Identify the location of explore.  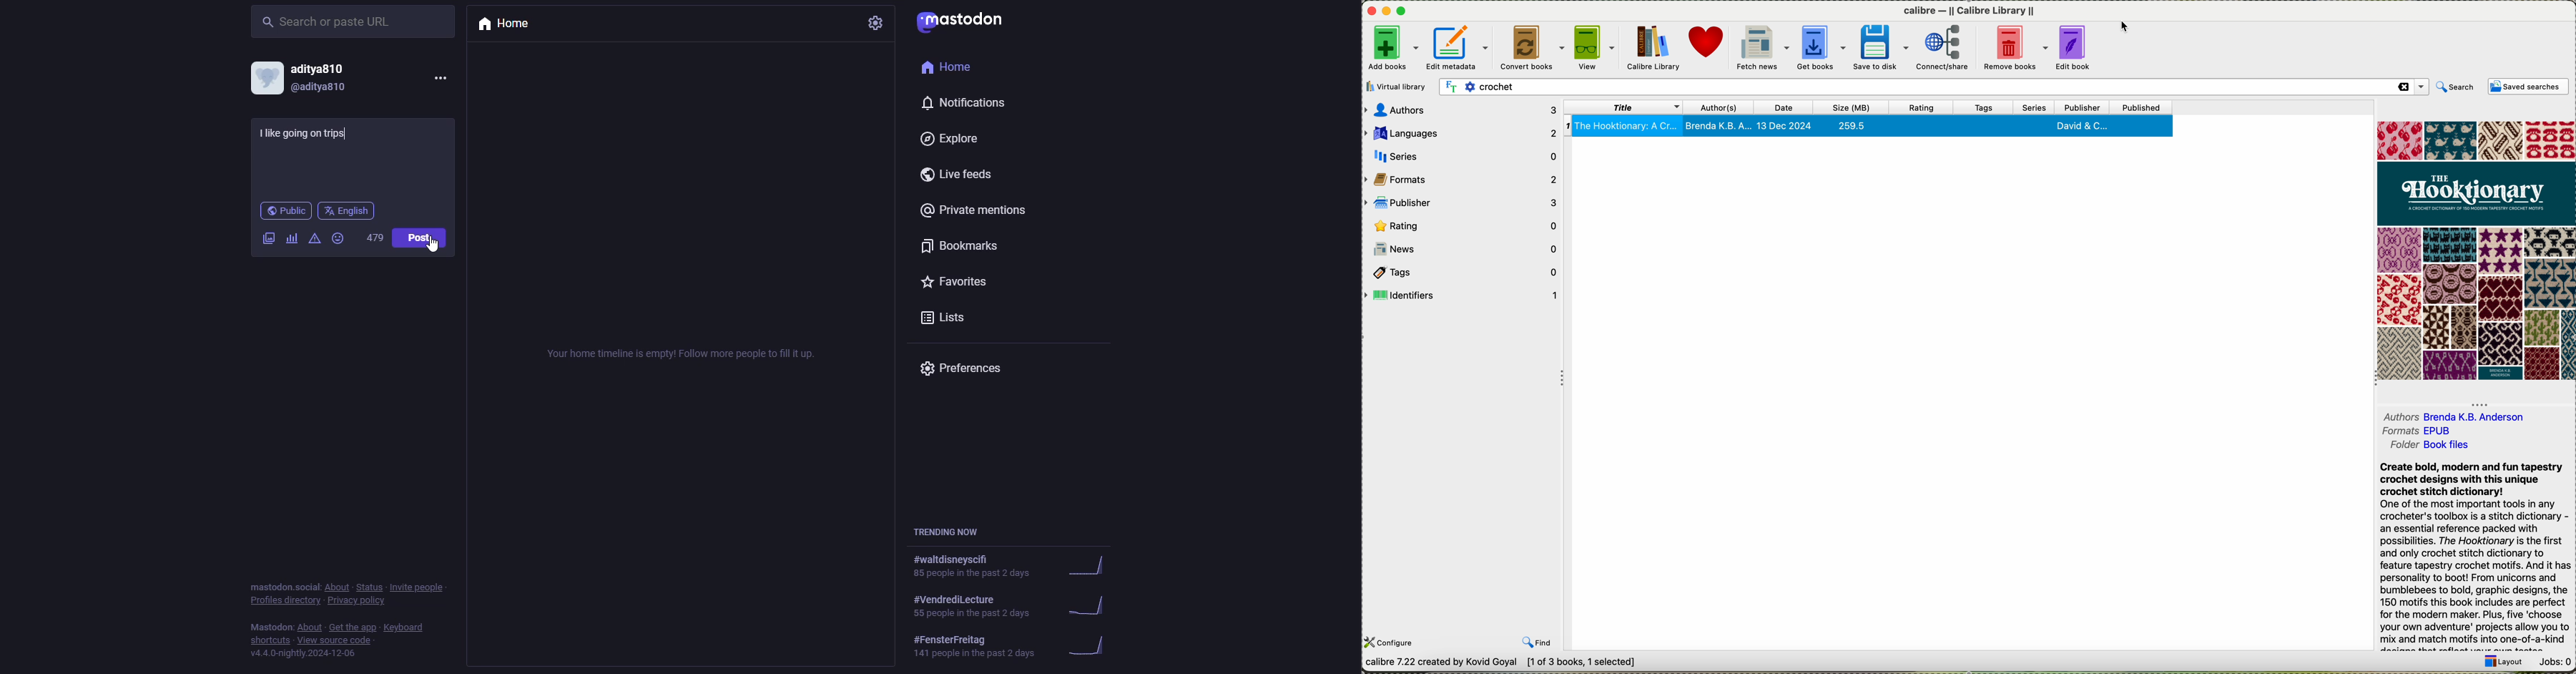
(950, 139).